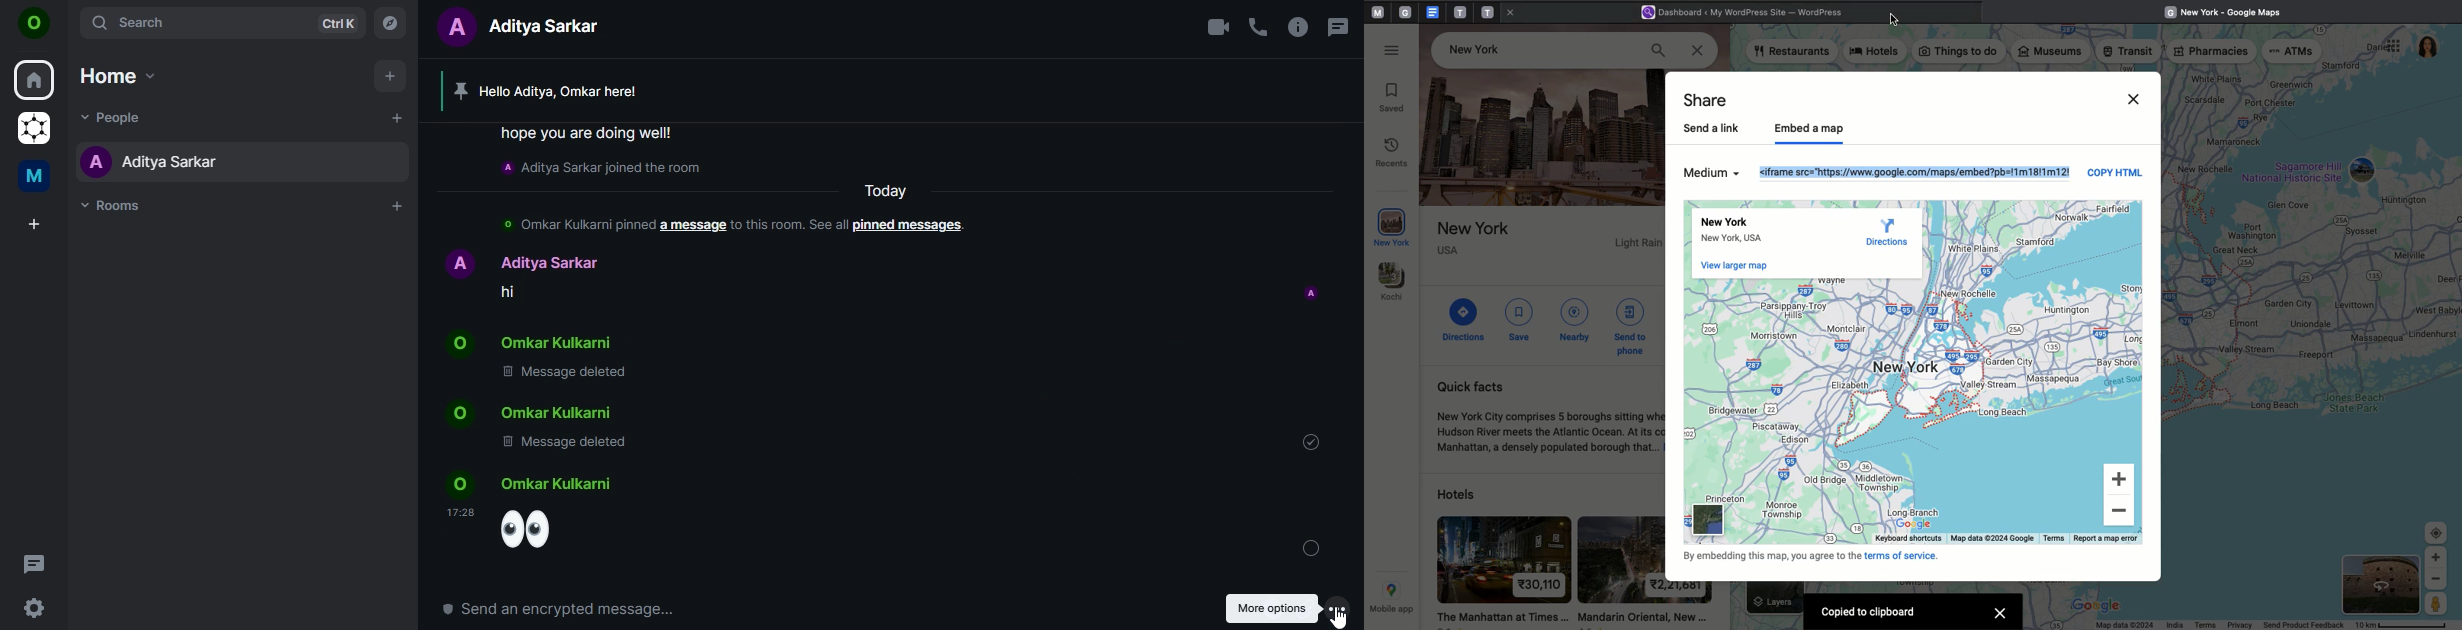 Image resolution: width=2464 pixels, height=644 pixels. I want to click on Zoom In, so click(2122, 479).